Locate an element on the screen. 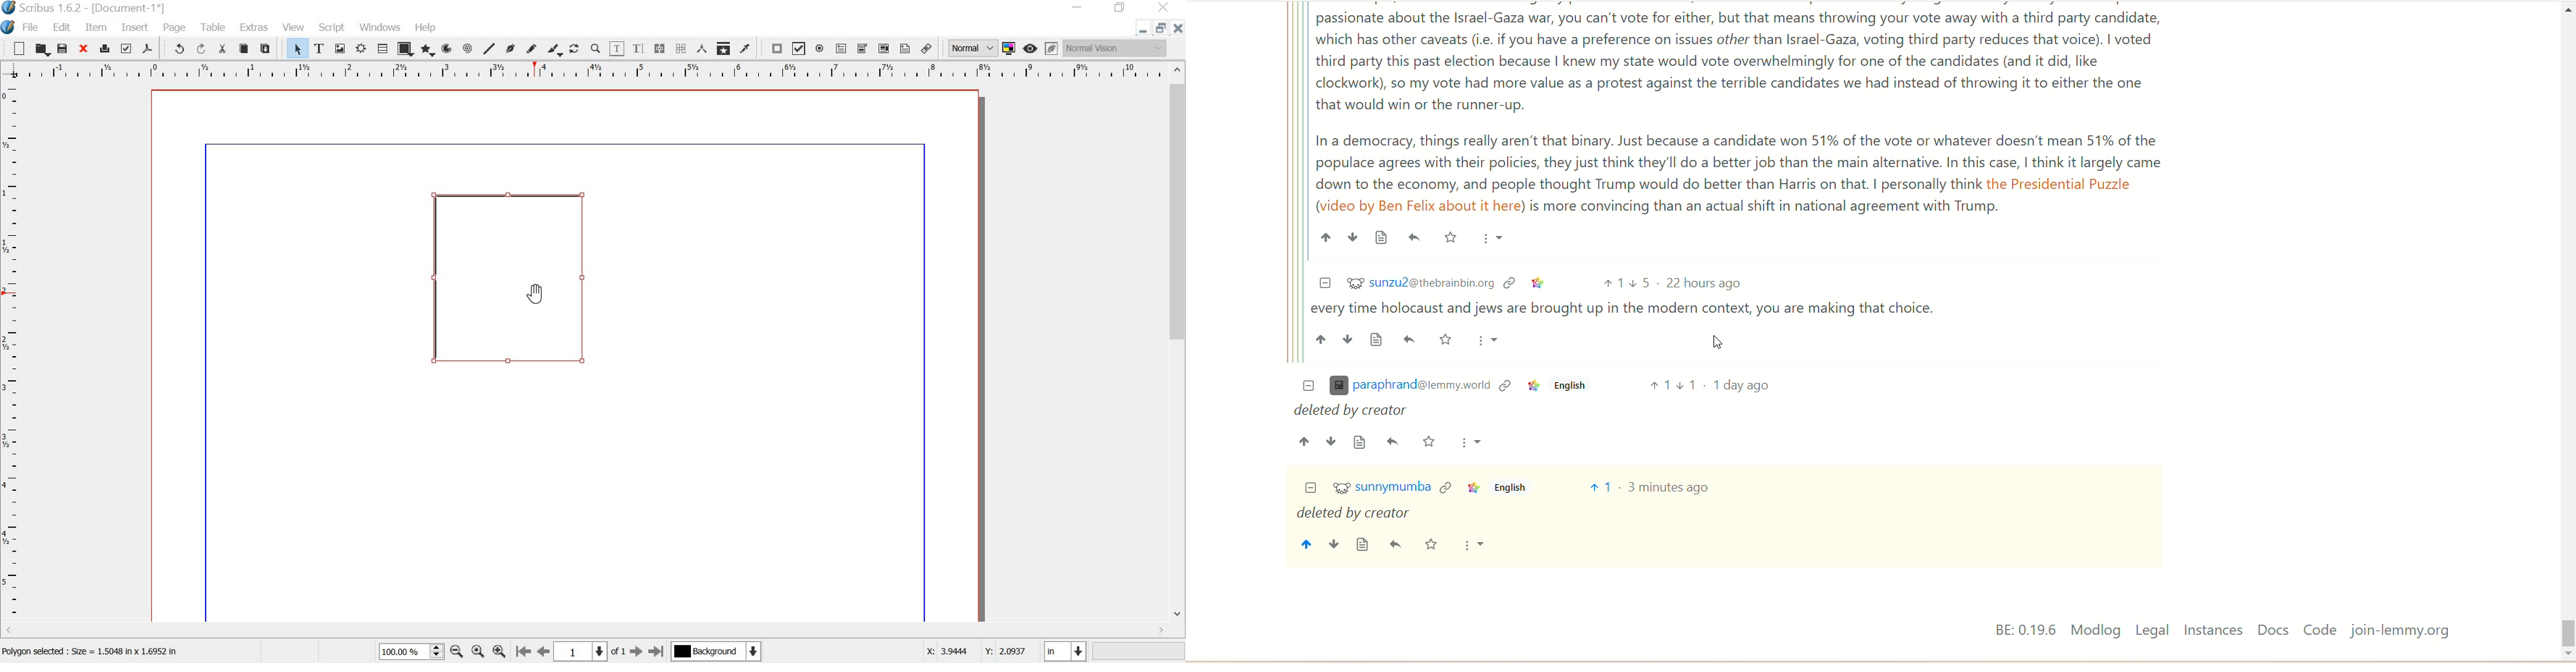 This screenshot has width=2576, height=672. Reply is located at coordinates (1393, 442).